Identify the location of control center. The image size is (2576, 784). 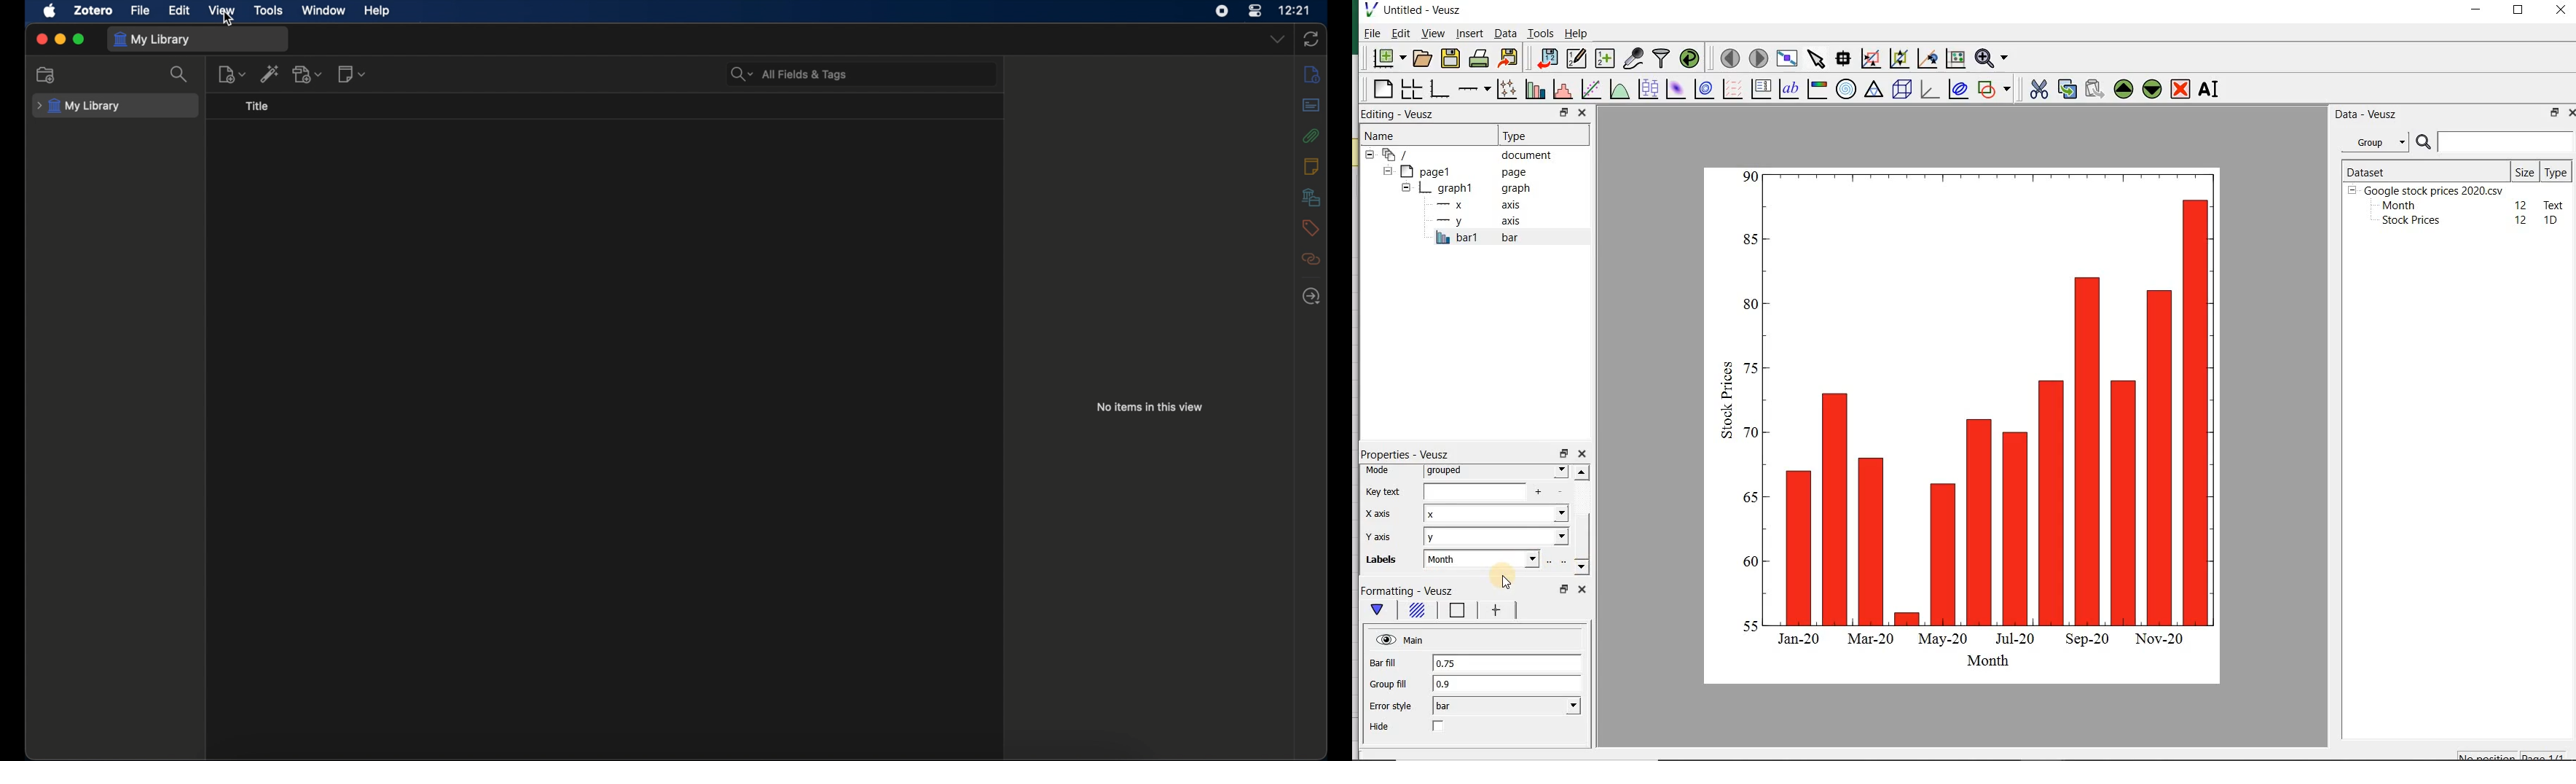
(1254, 11).